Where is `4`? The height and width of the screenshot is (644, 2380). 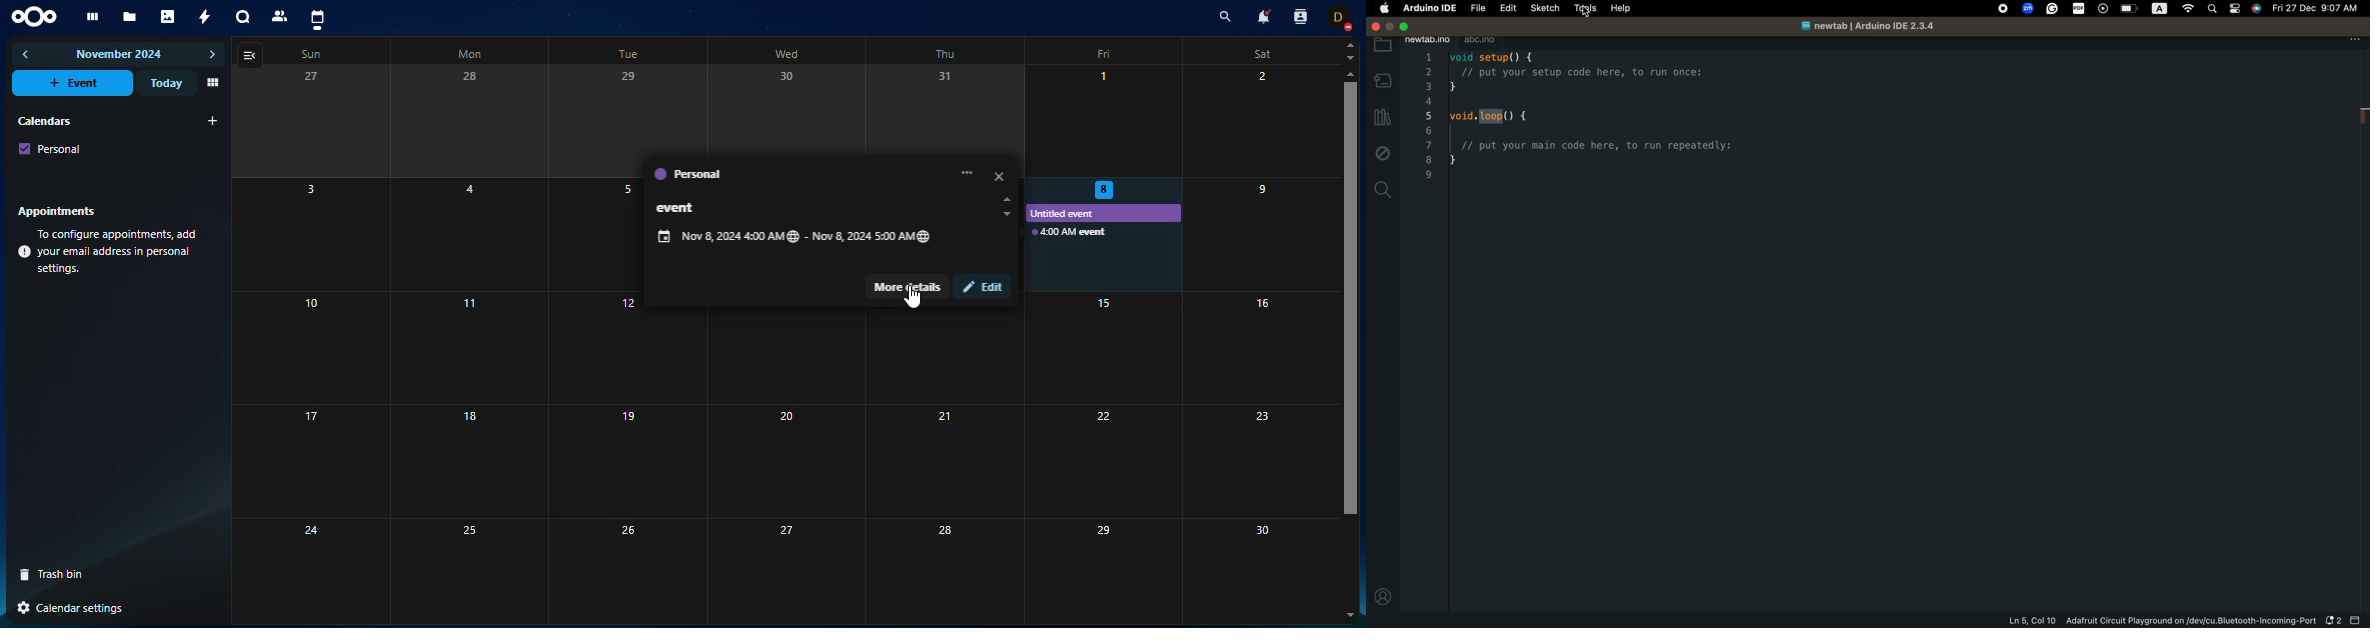
4 is located at coordinates (1428, 100).